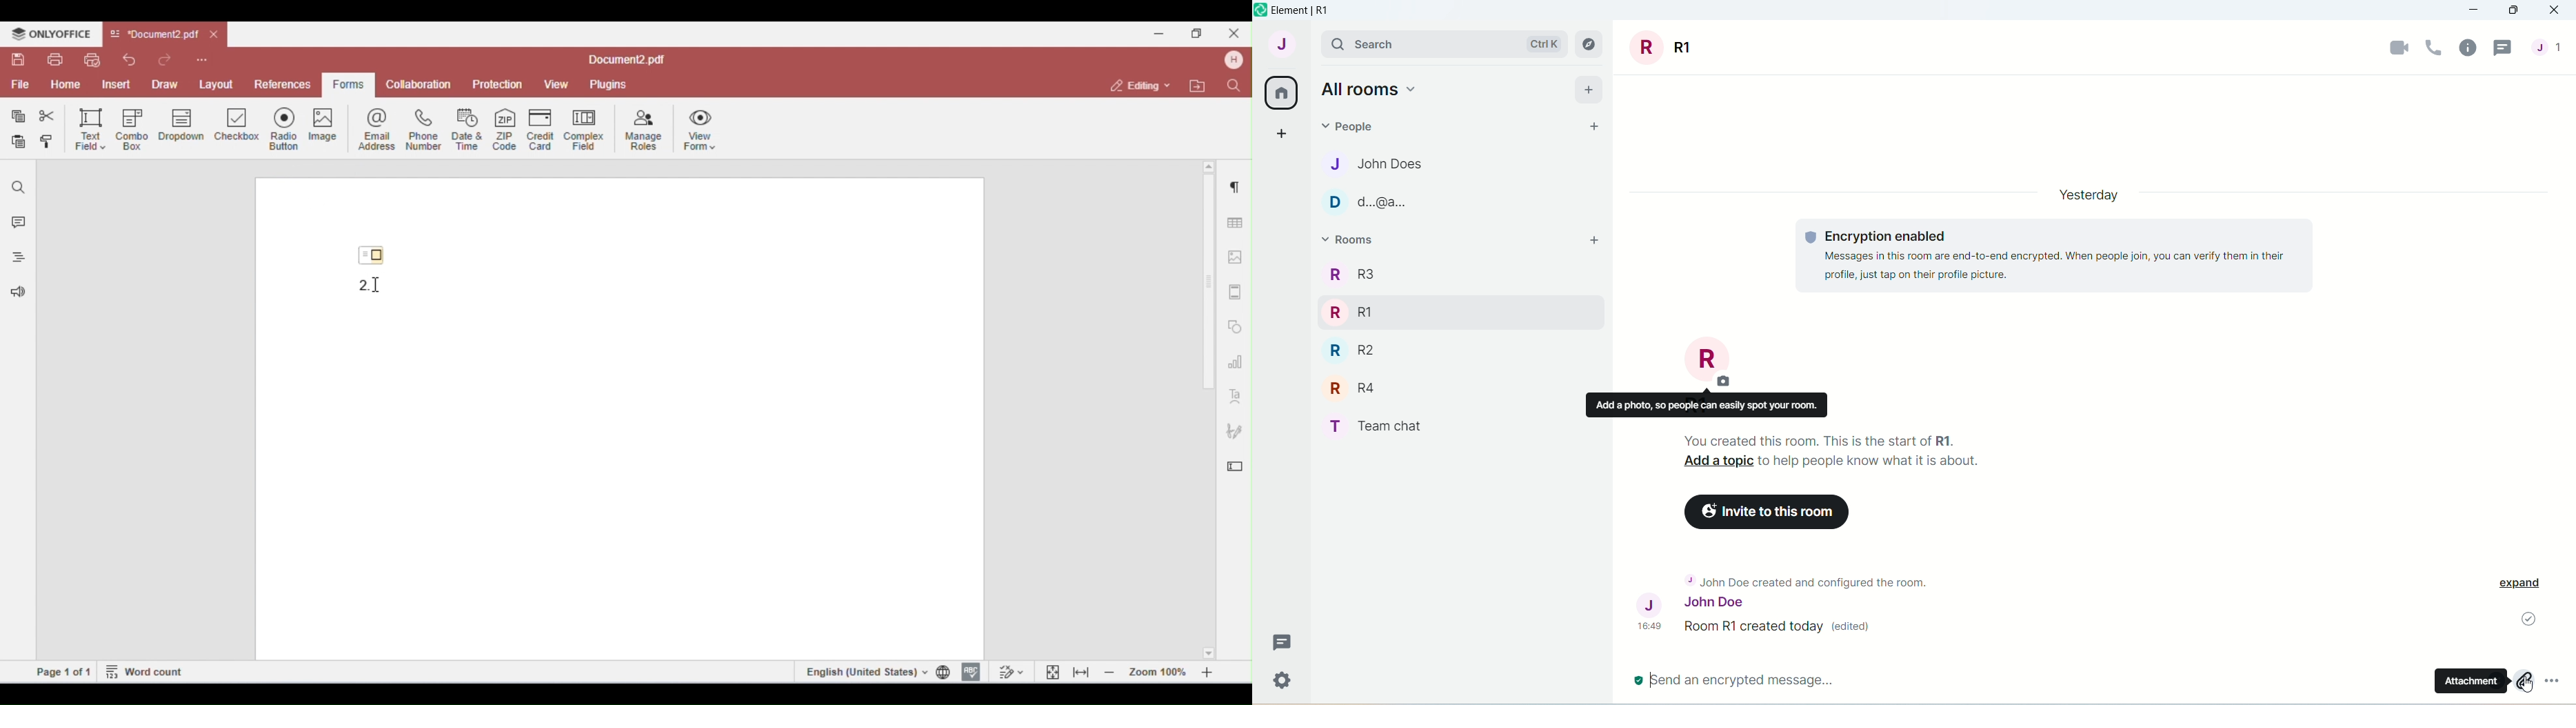 The width and height of the screenshot is (2576, 728). What do you see at coordinates (1356, 278) in the screenshot?
I see `R3` at bounding box center [1356, 278].